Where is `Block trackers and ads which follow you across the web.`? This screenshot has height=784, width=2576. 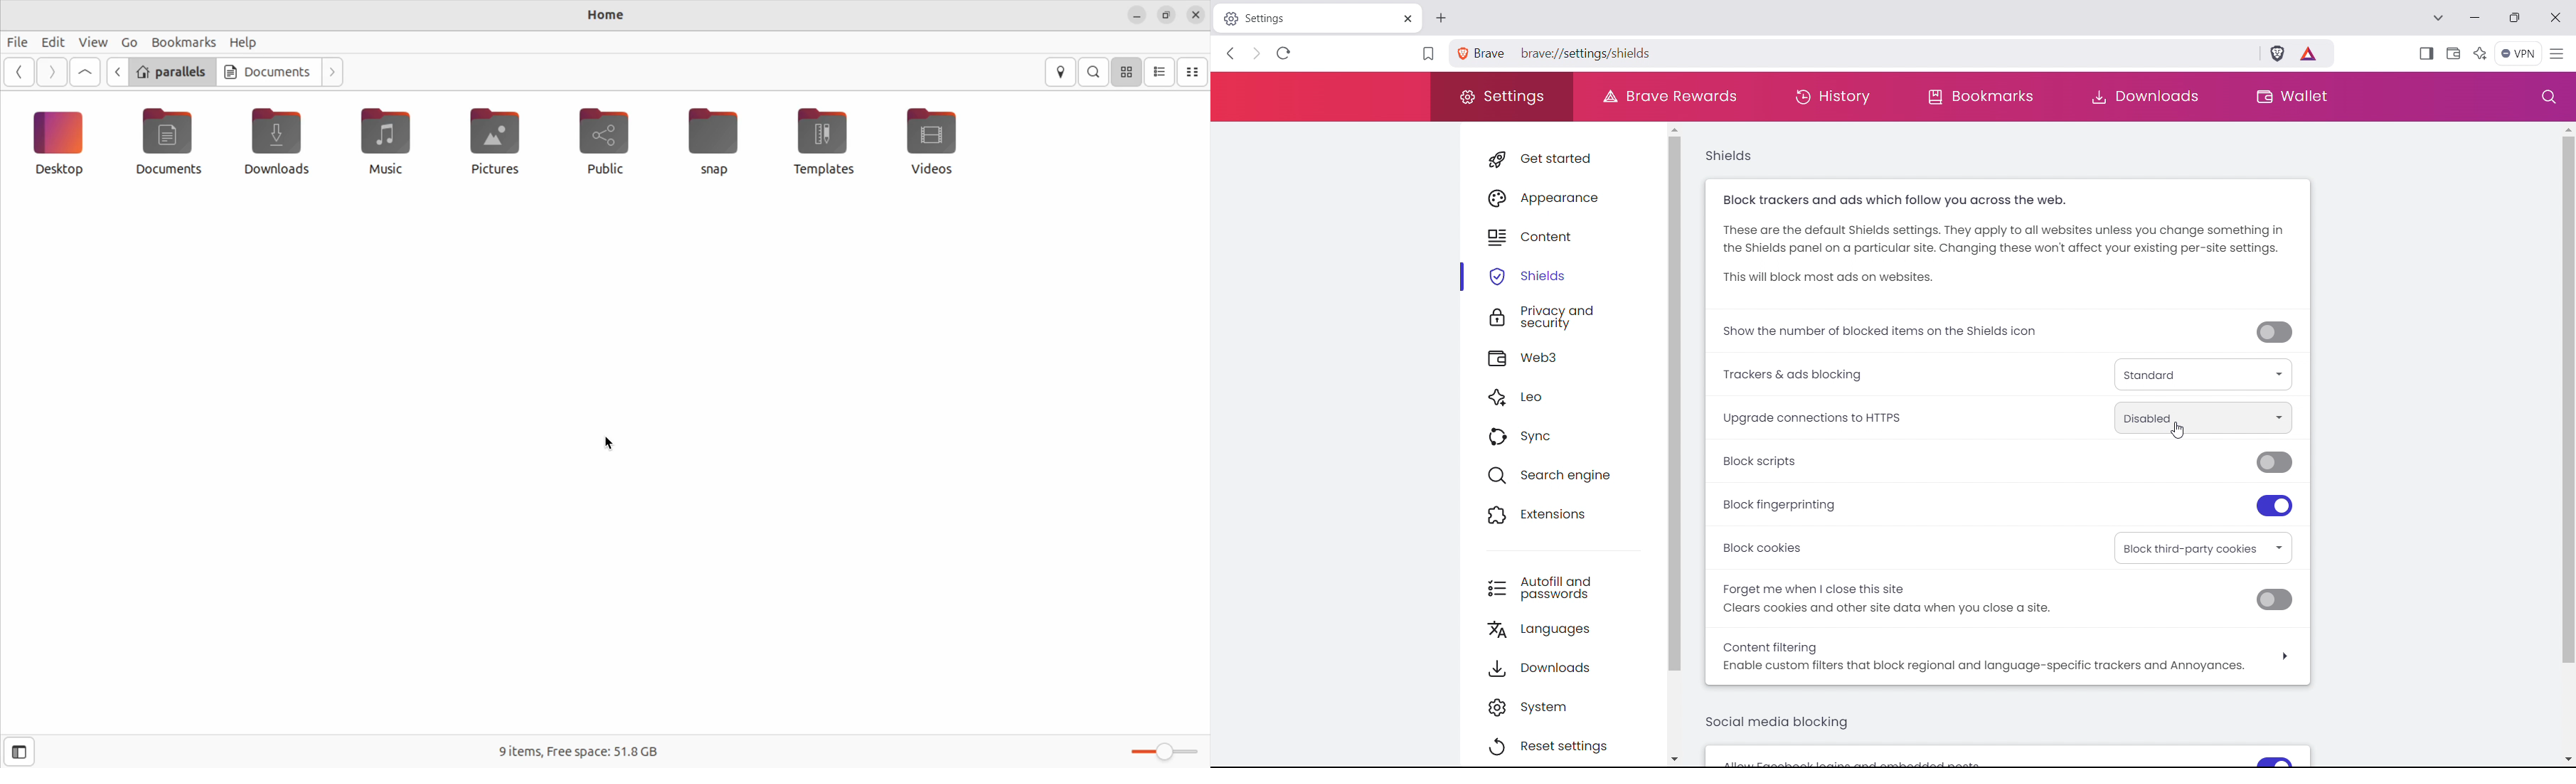
Block trackers and ads which follow you across the web. is located at coordinates (1905, 201).